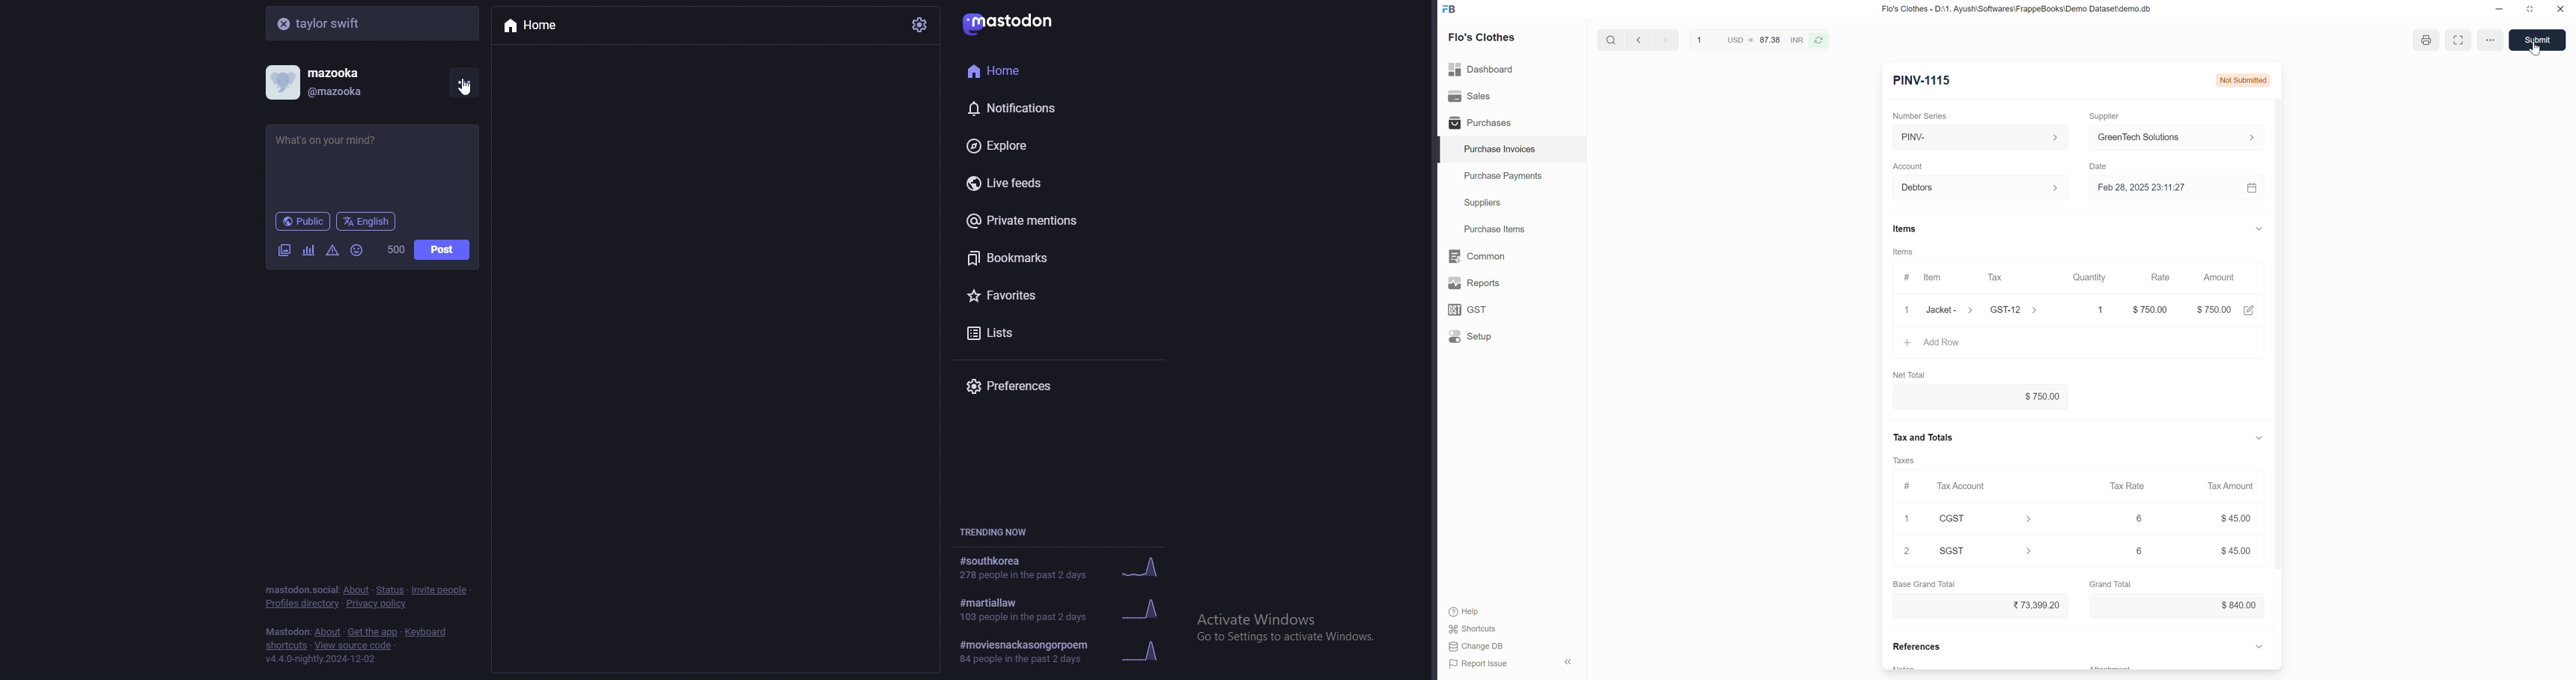 The image size is (2576, 700). I want to click on Suppliers, so click(1512, 203).